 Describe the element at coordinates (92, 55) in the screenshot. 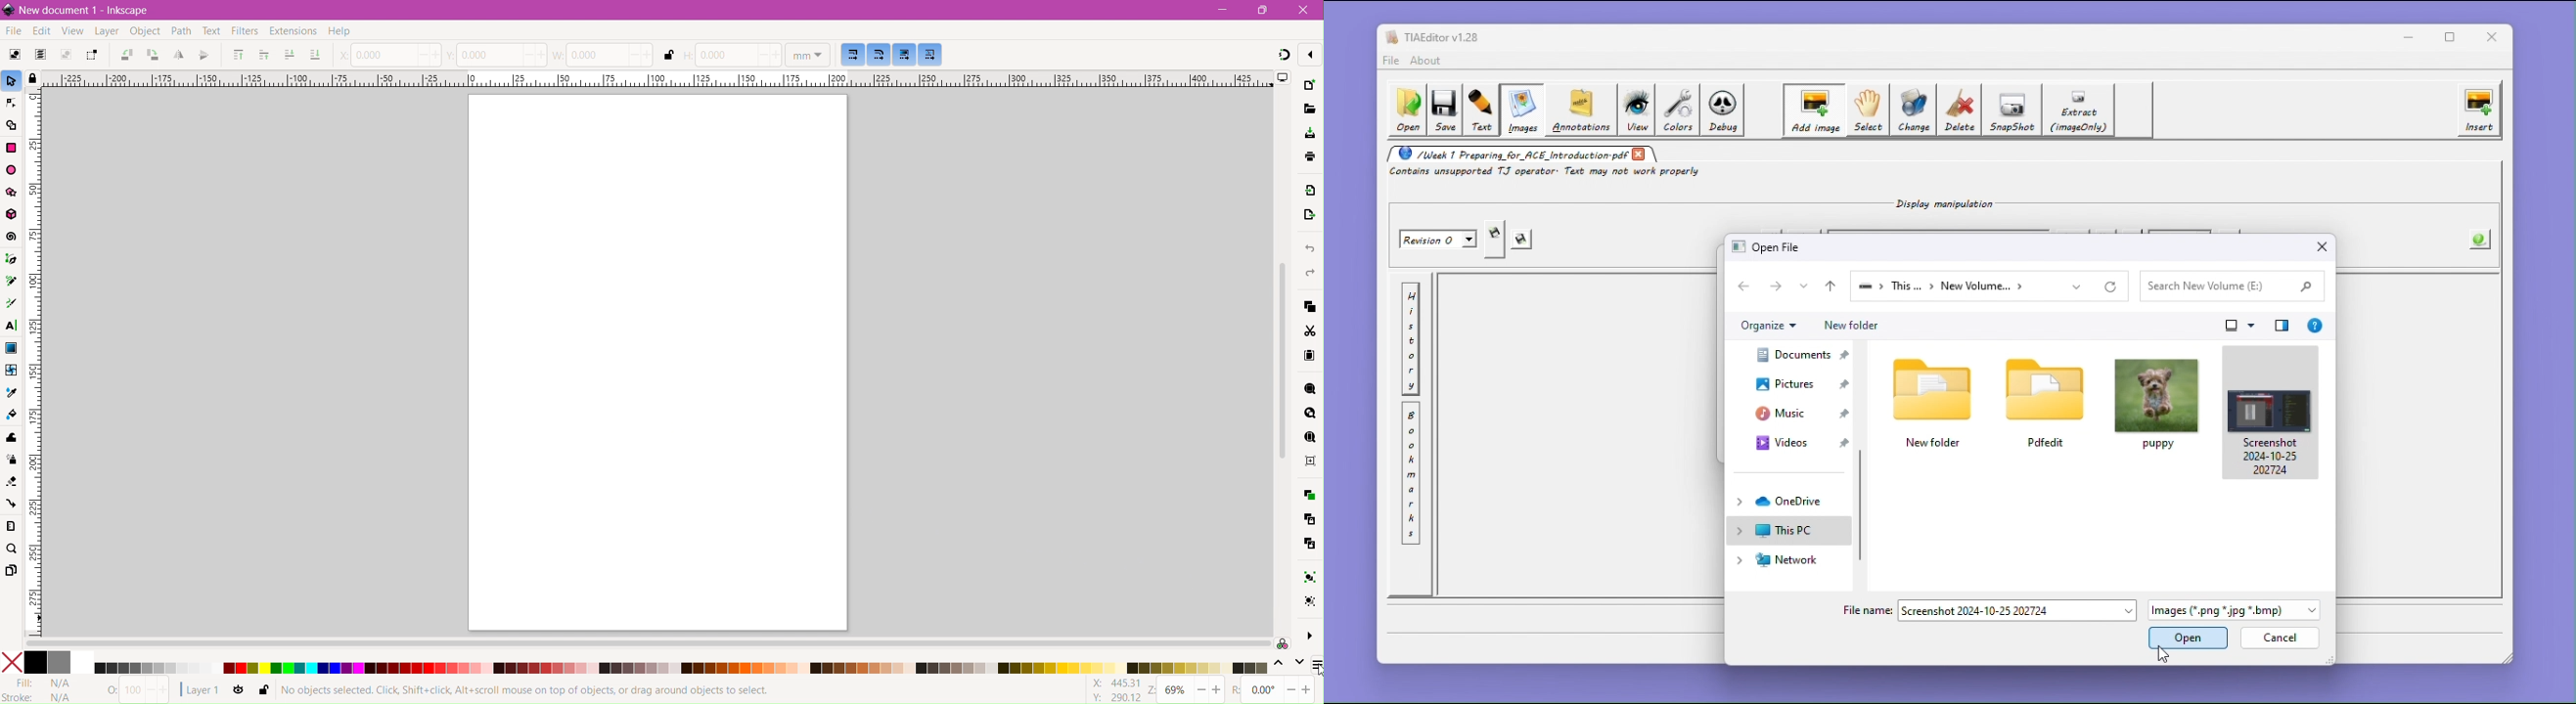

I see `Toggle selection box to touch all selected objects` at that location.